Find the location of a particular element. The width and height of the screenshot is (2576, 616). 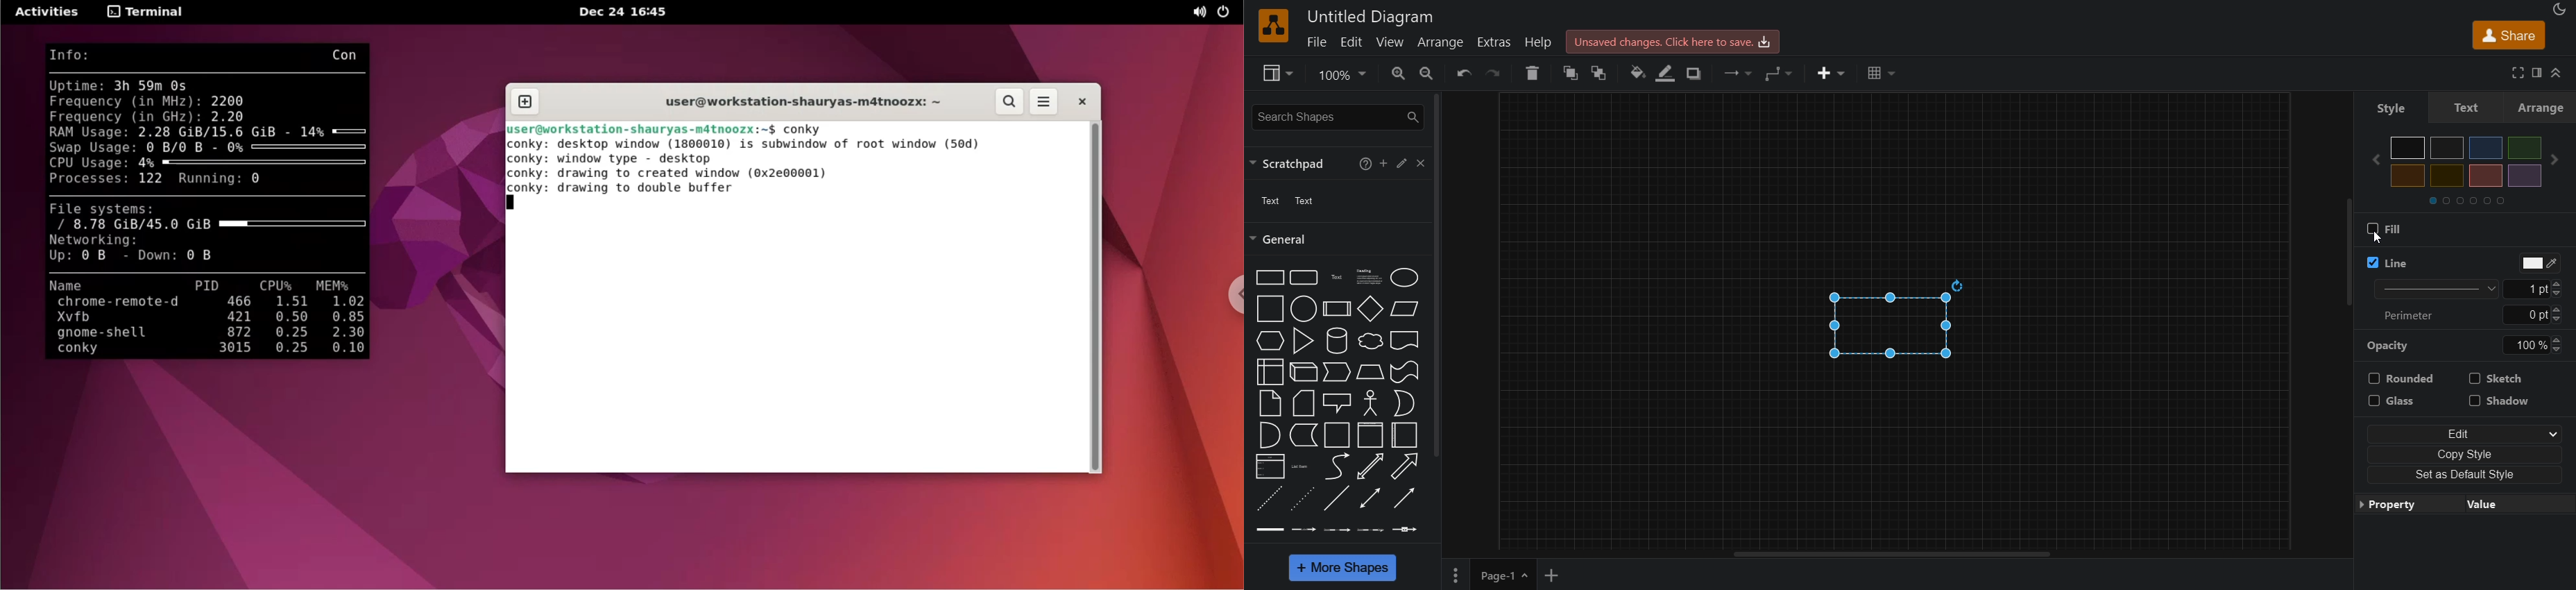

increase perimeter is located at coordinates (2561, 310).